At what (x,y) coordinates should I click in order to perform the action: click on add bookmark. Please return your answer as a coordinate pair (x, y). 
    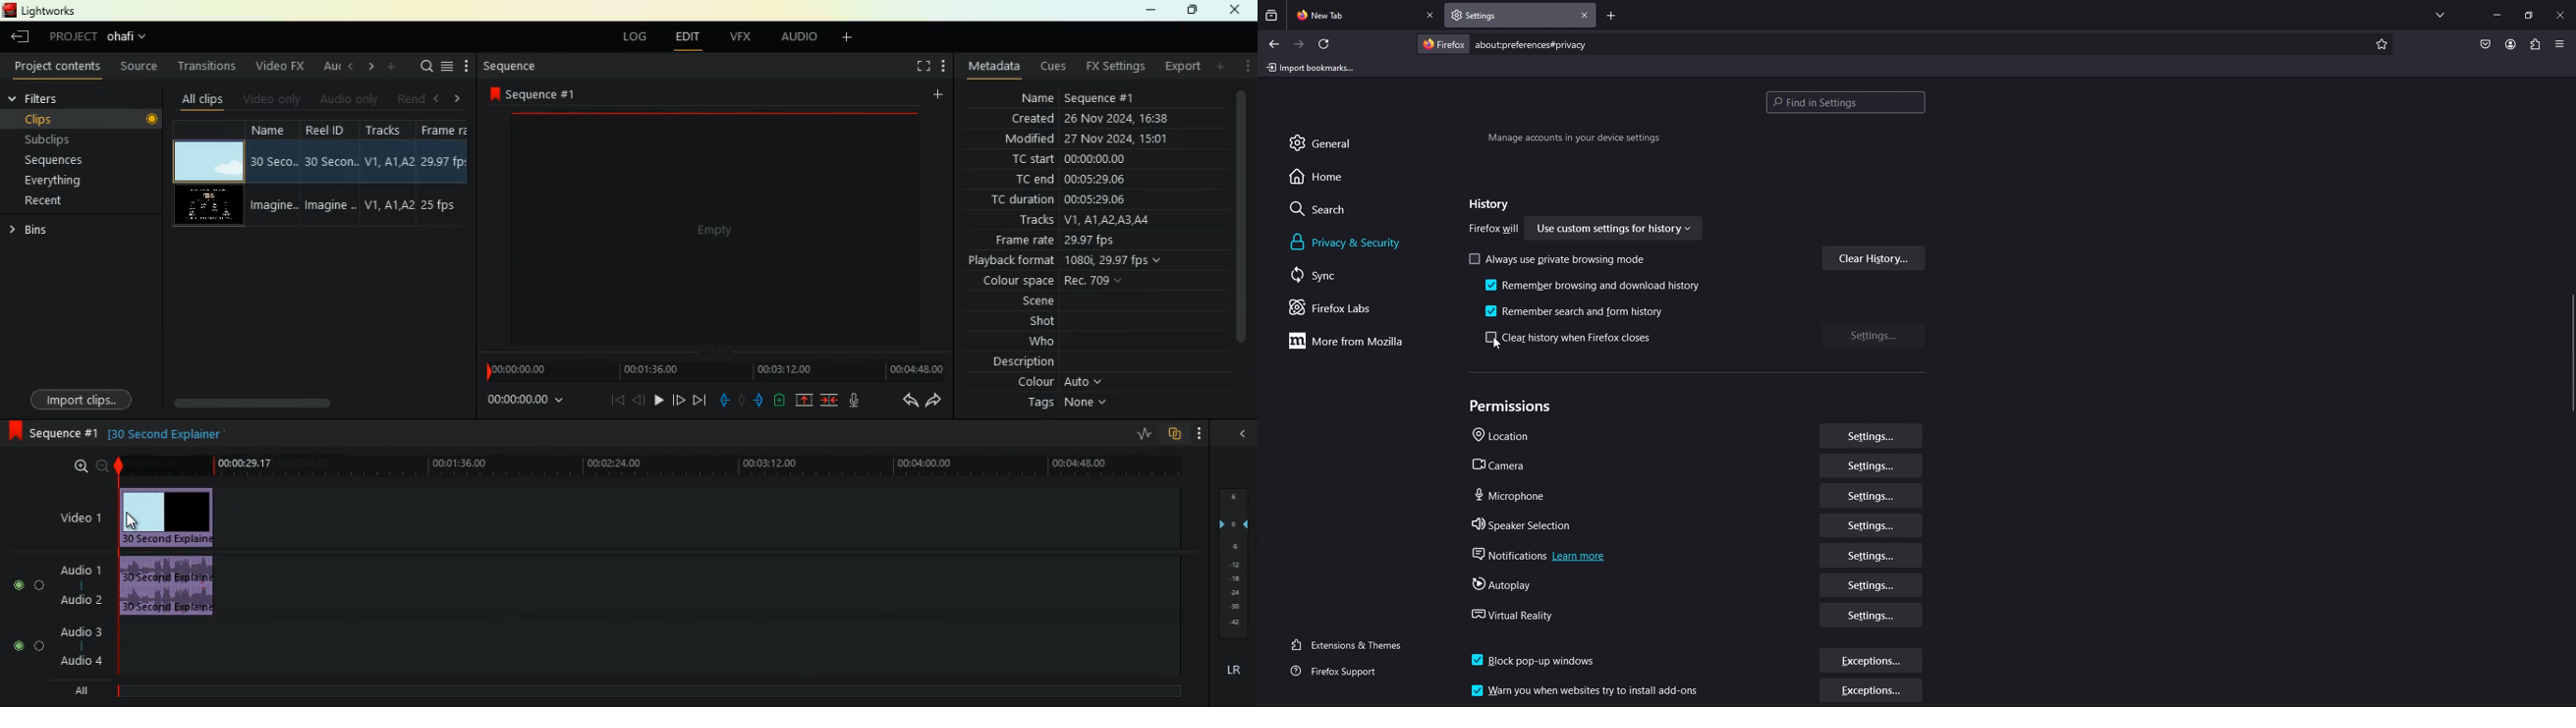
    Looking at the image, I should click on (2380, 45).